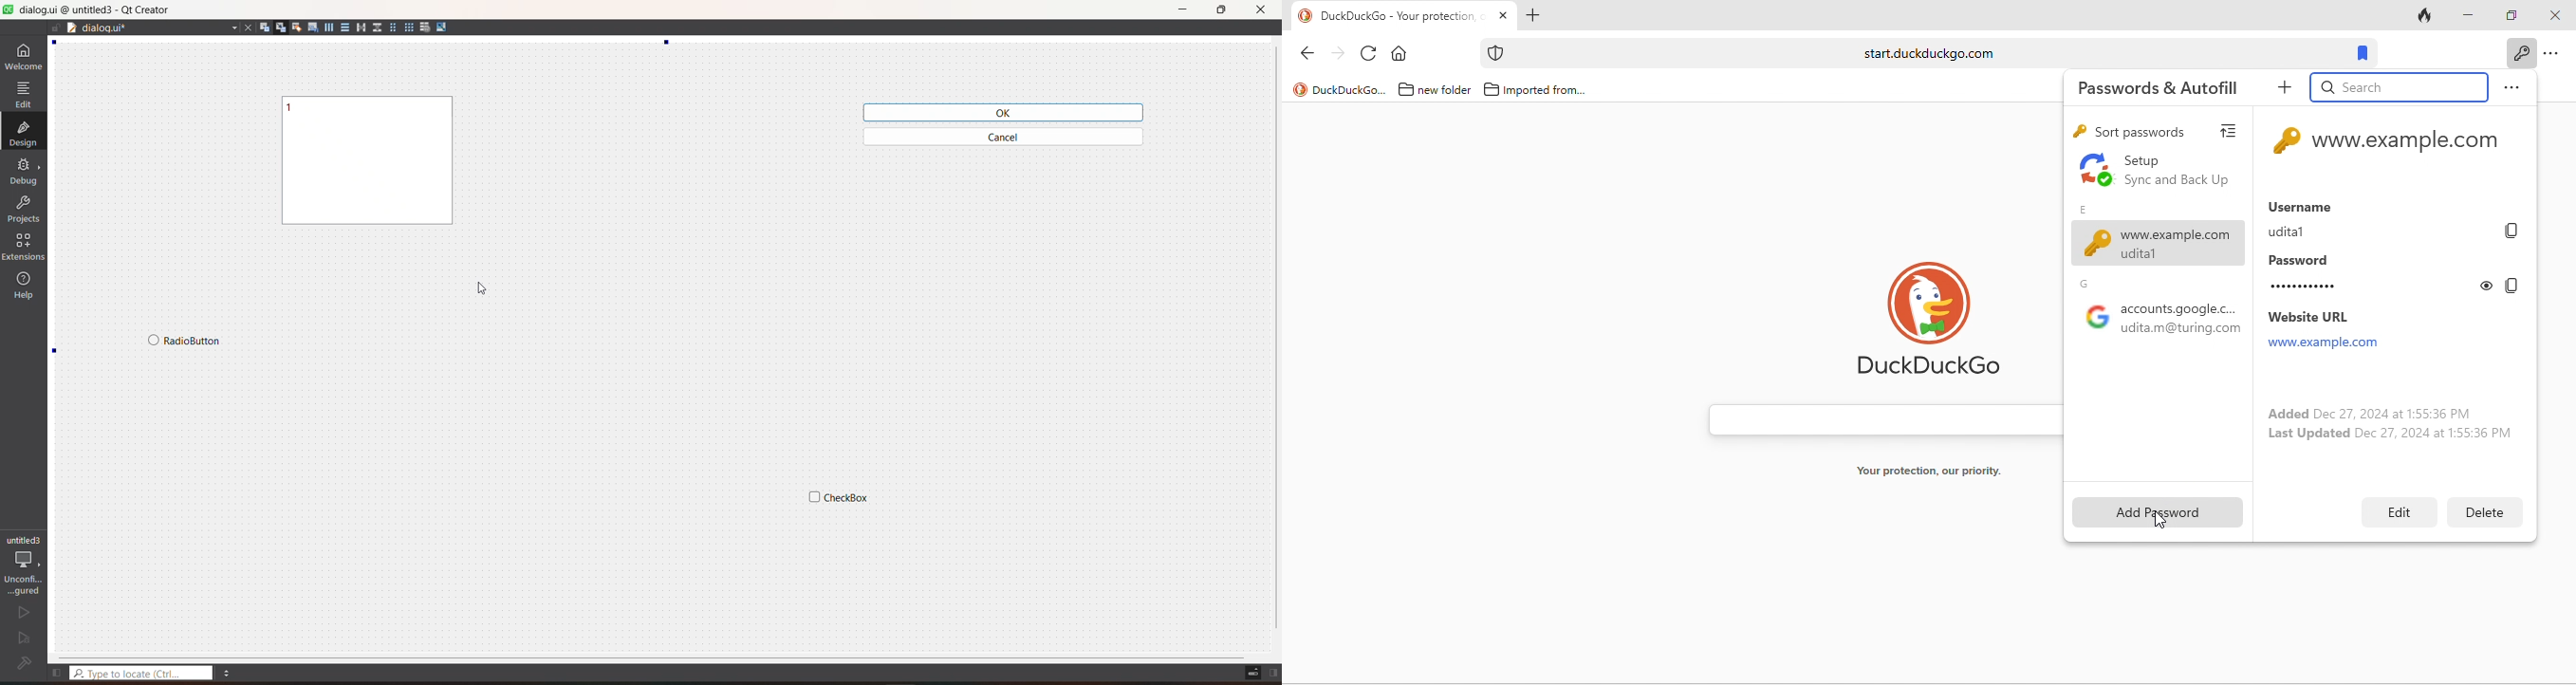  Describe the element at coordinates (1406, 89) in the screenshot. I see `folder icon` at that location.